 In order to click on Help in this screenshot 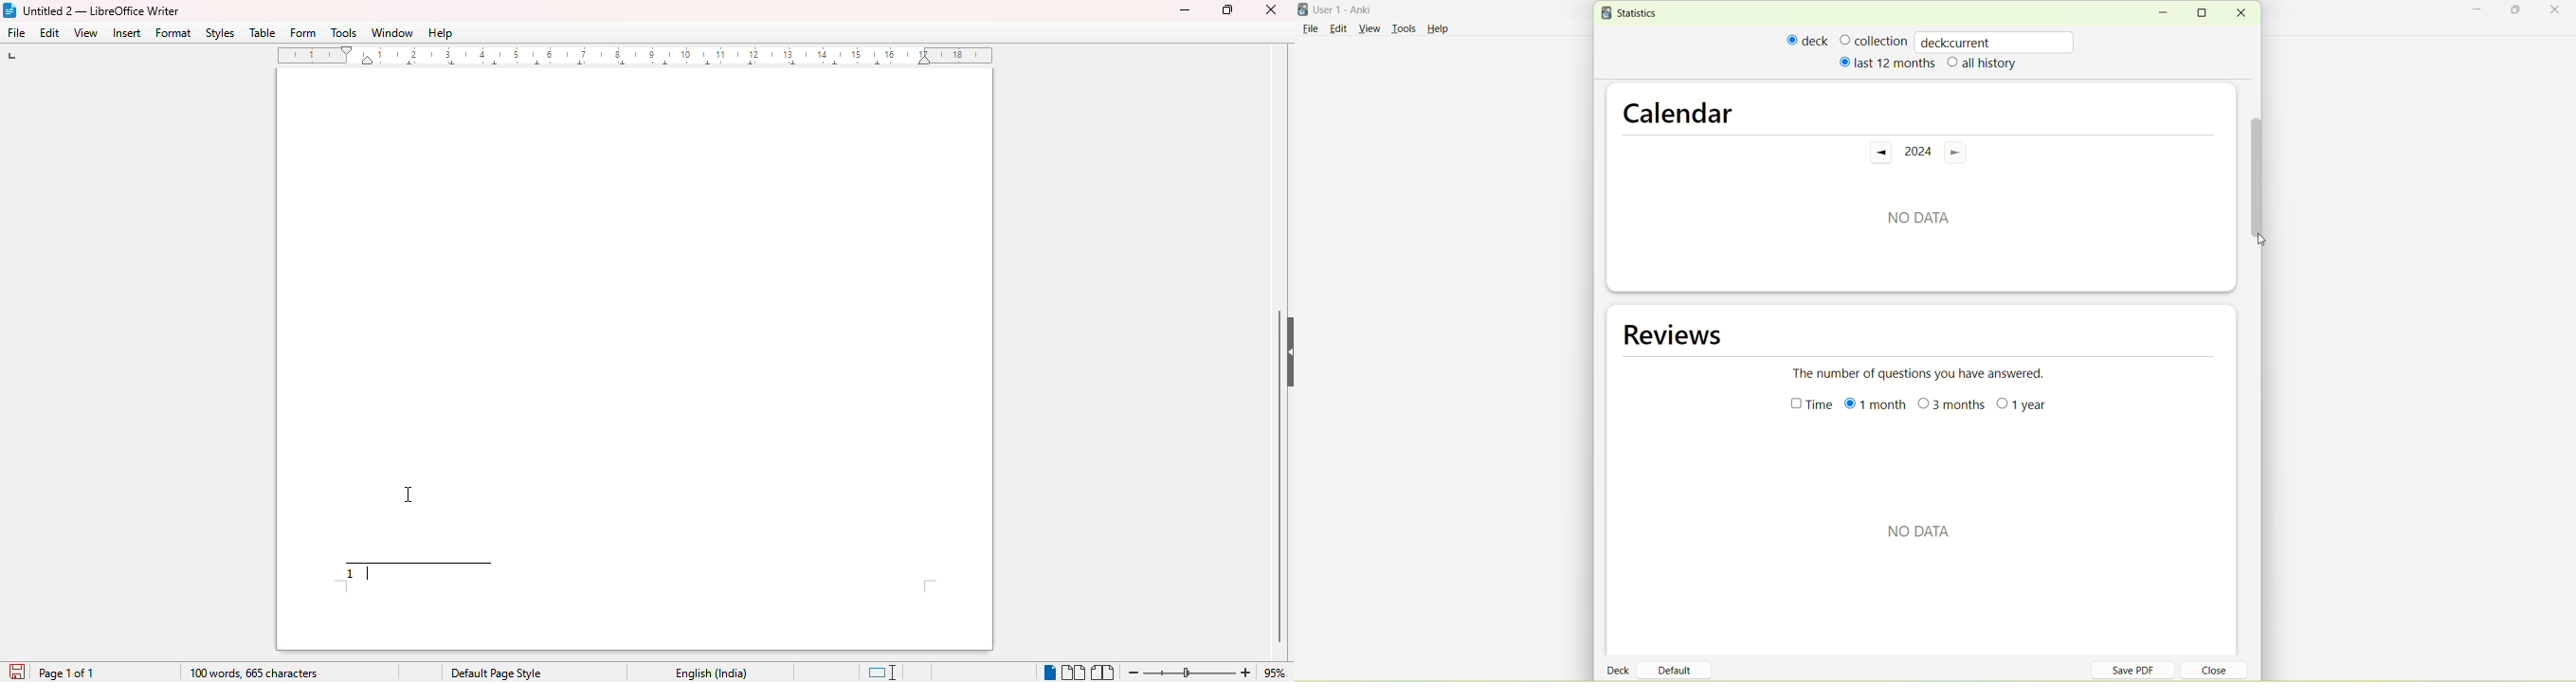, I will do `click(1438, 31)`.